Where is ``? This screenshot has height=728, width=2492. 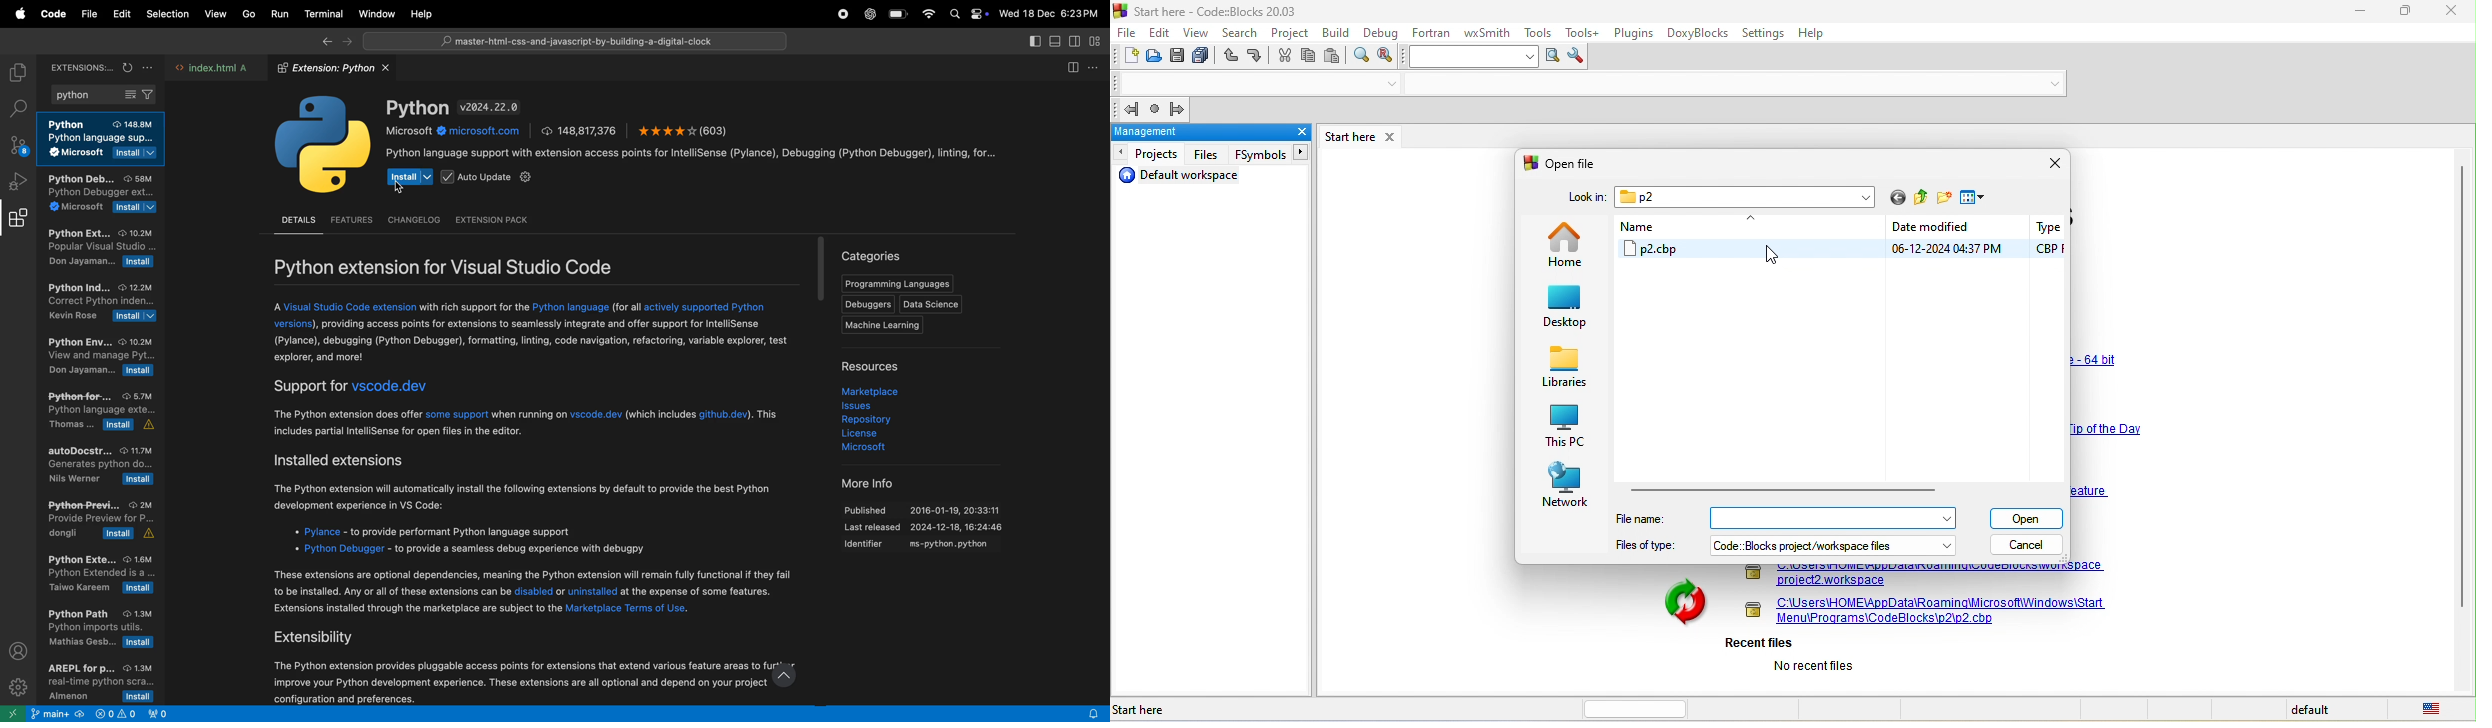
 is located at coordinates (2048, 237).